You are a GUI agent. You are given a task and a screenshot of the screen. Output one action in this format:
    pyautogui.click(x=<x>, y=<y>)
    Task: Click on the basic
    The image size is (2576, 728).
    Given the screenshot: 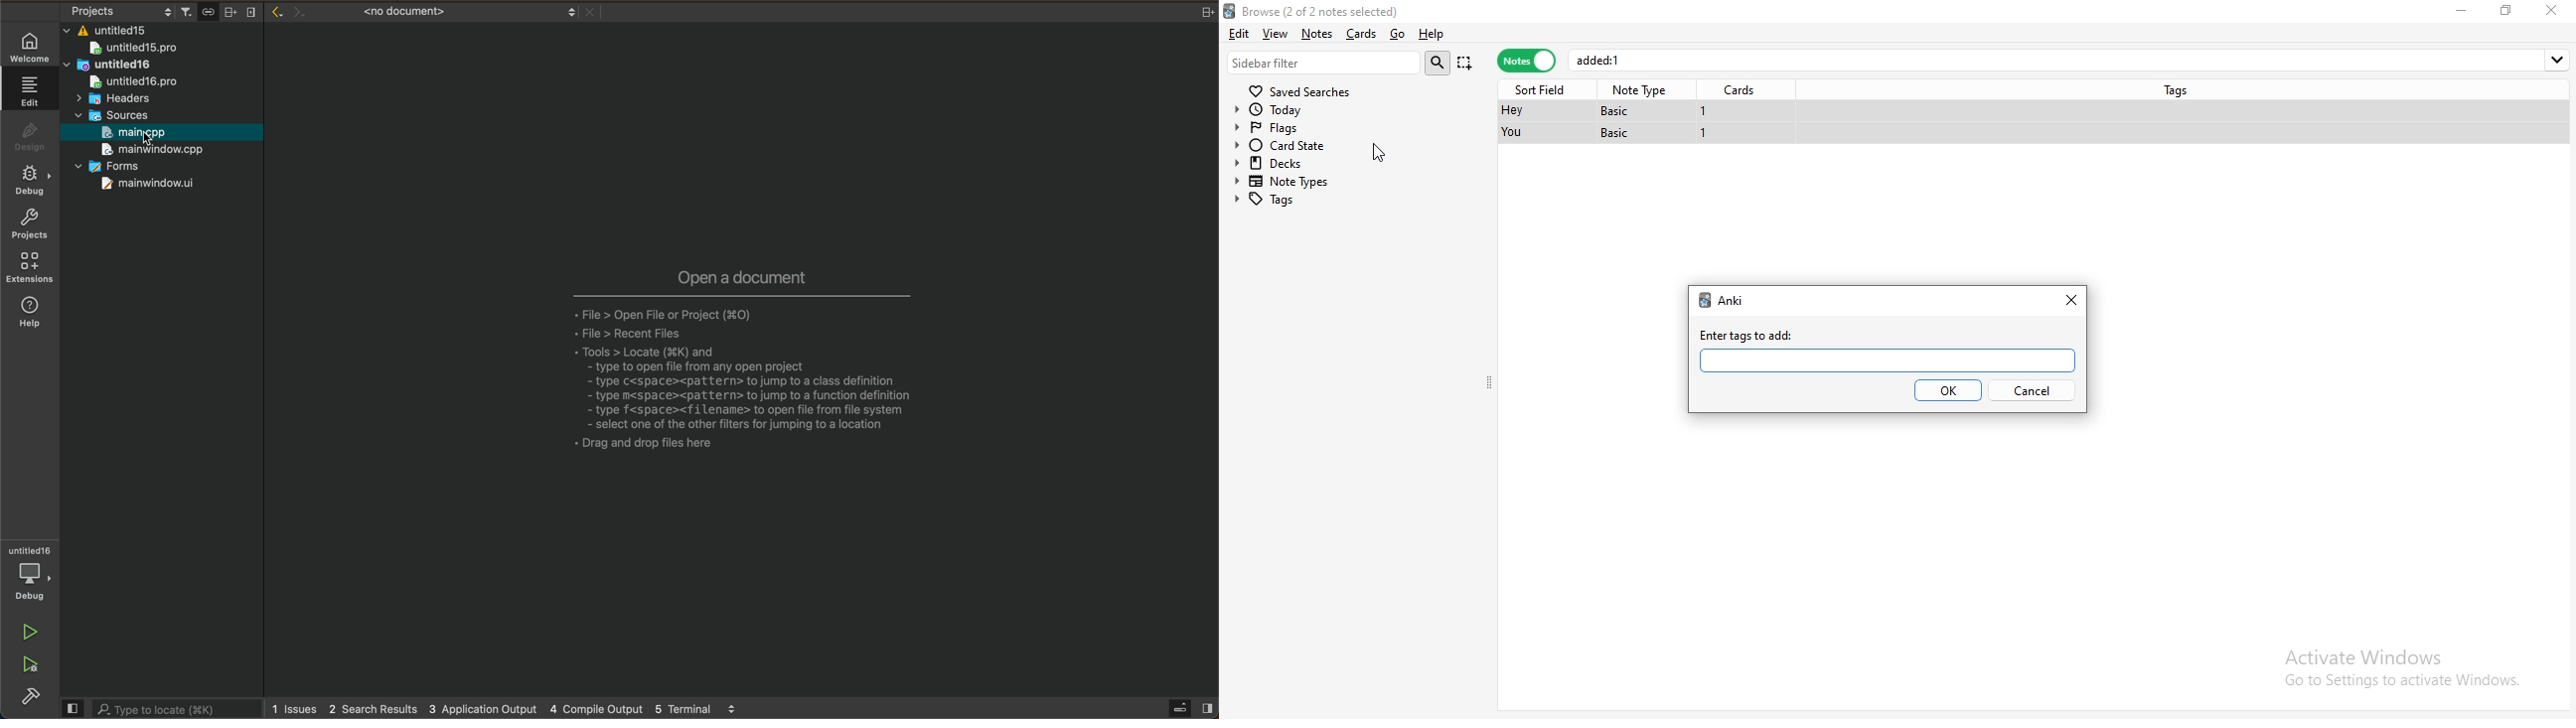 What is the action you would take?
    pyautogui.click(x=1617, y=133)
    